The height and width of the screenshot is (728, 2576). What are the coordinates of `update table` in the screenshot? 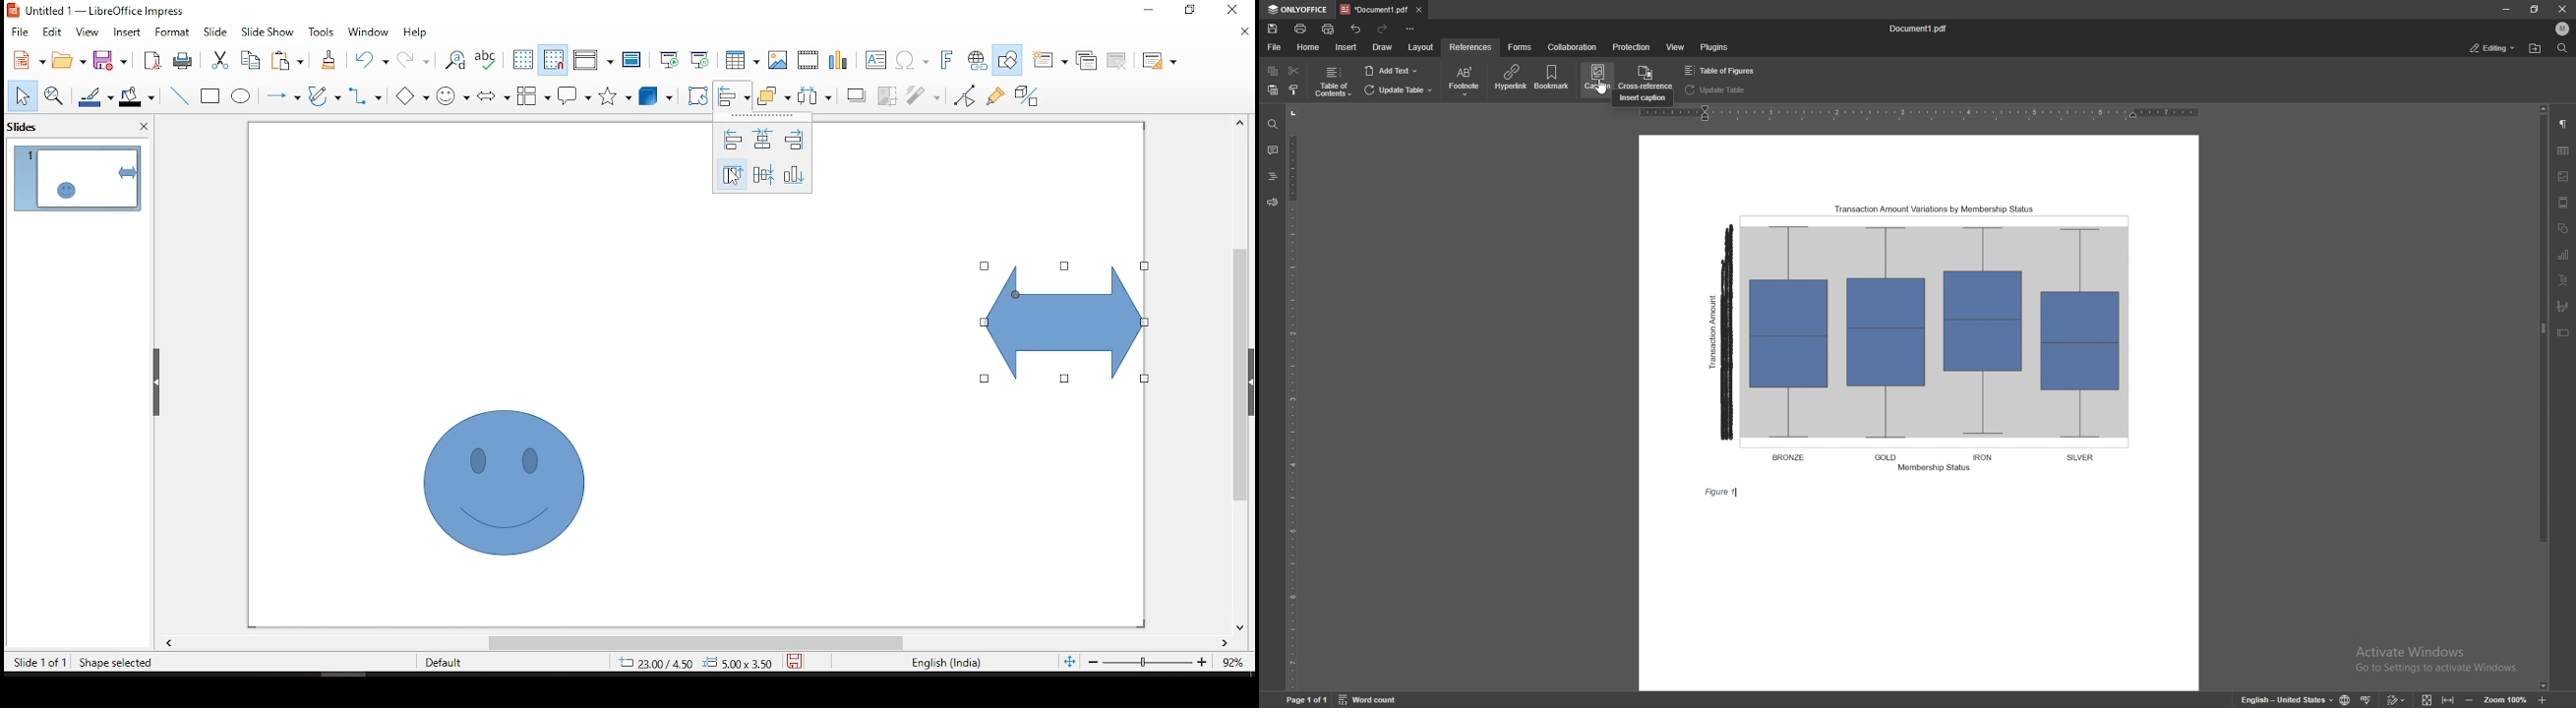 It's located at (1717, 90).